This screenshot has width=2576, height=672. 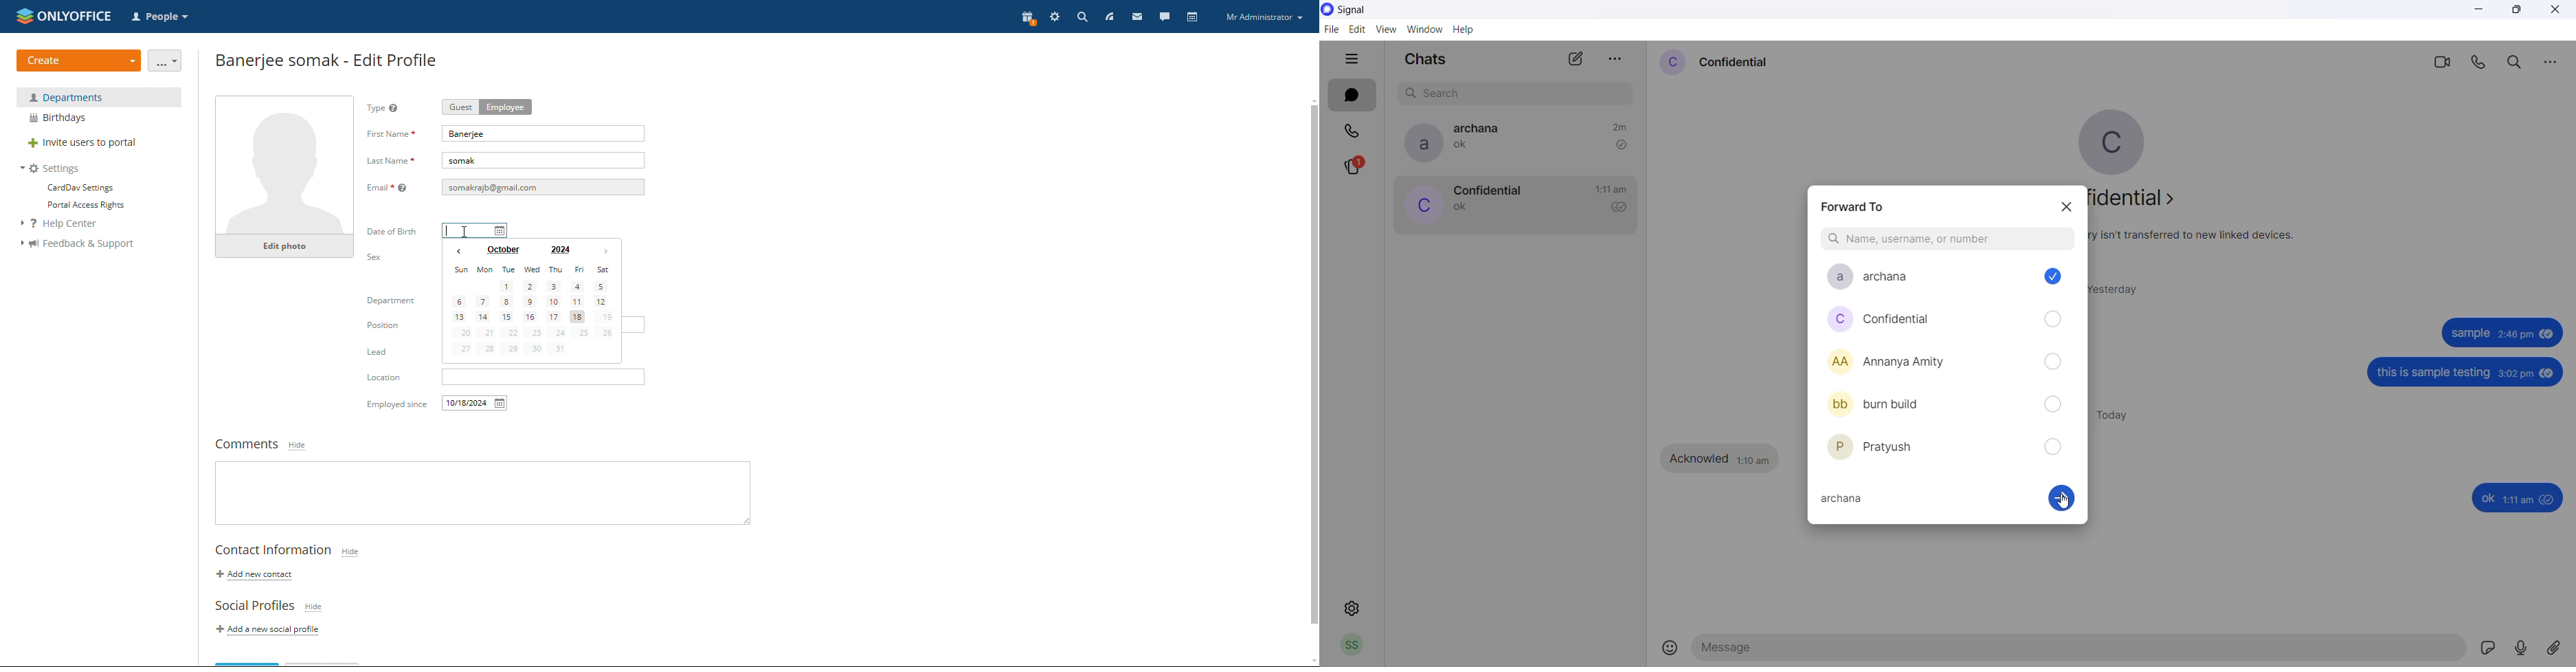 What do you see at coordinates (2120, 413) in the screenshot?
I see `today messages heading` at bounding box center [2120, 413].